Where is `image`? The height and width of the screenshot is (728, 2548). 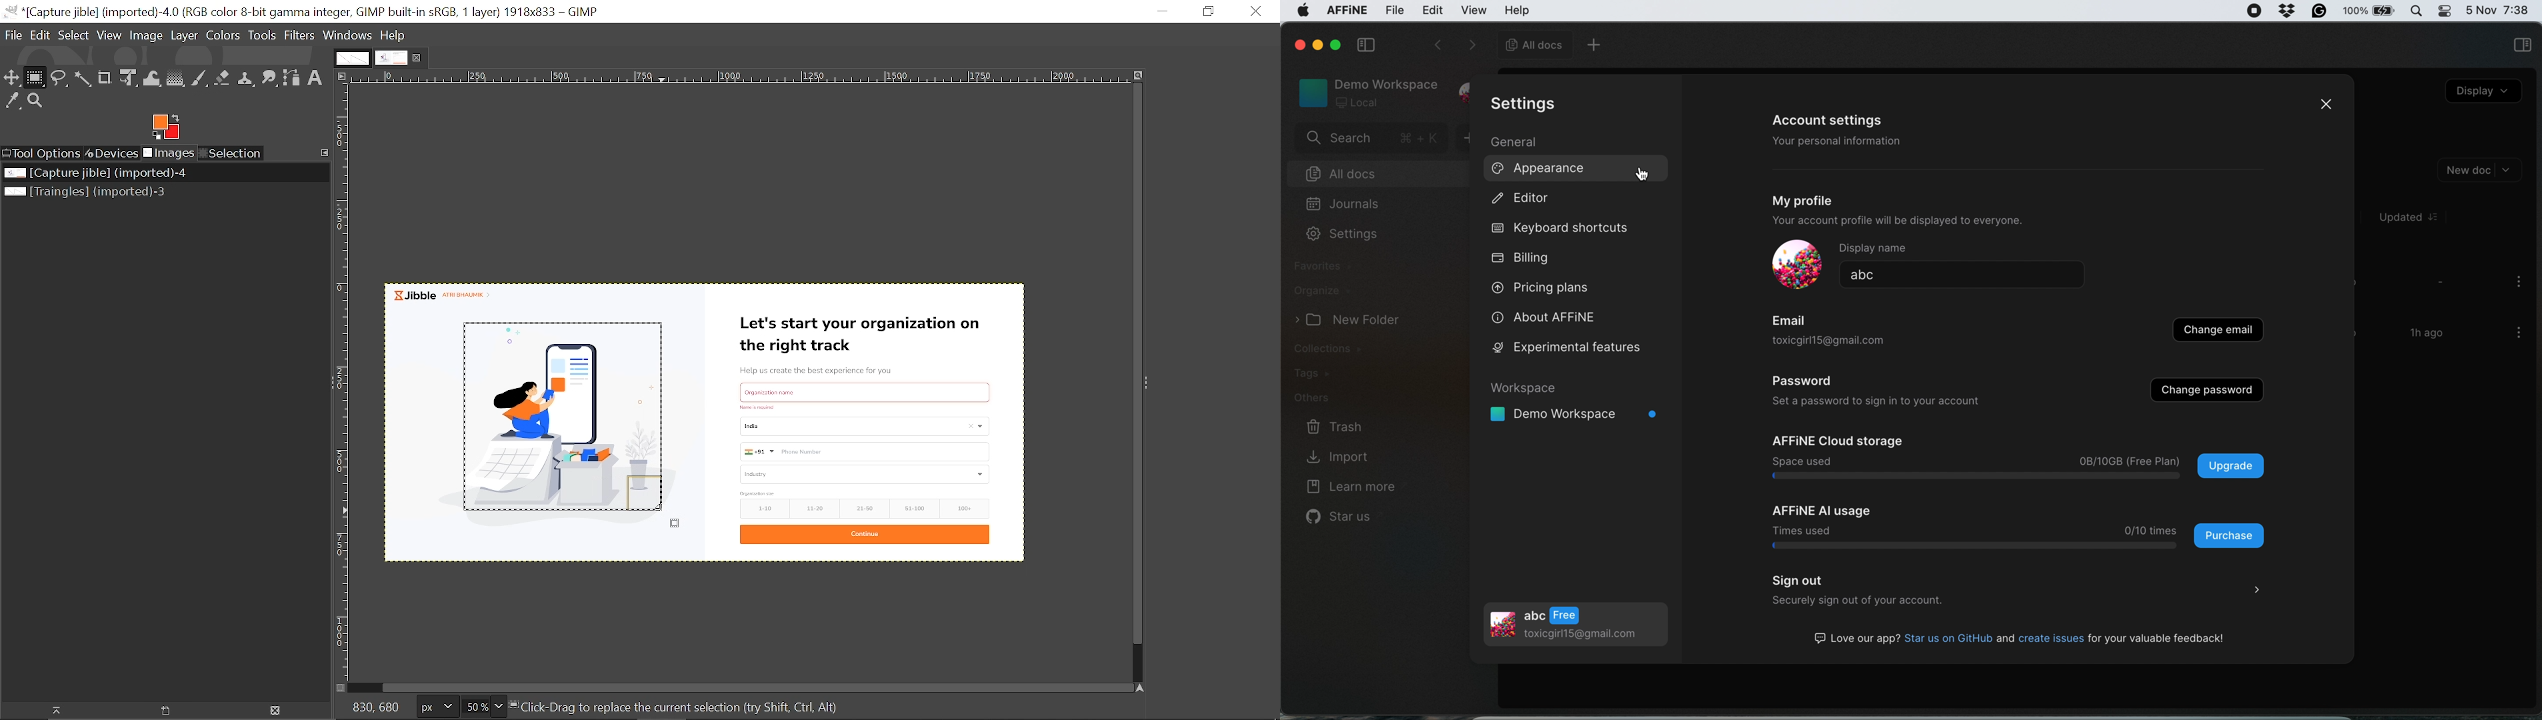 image is located at coordinates (861, 427).